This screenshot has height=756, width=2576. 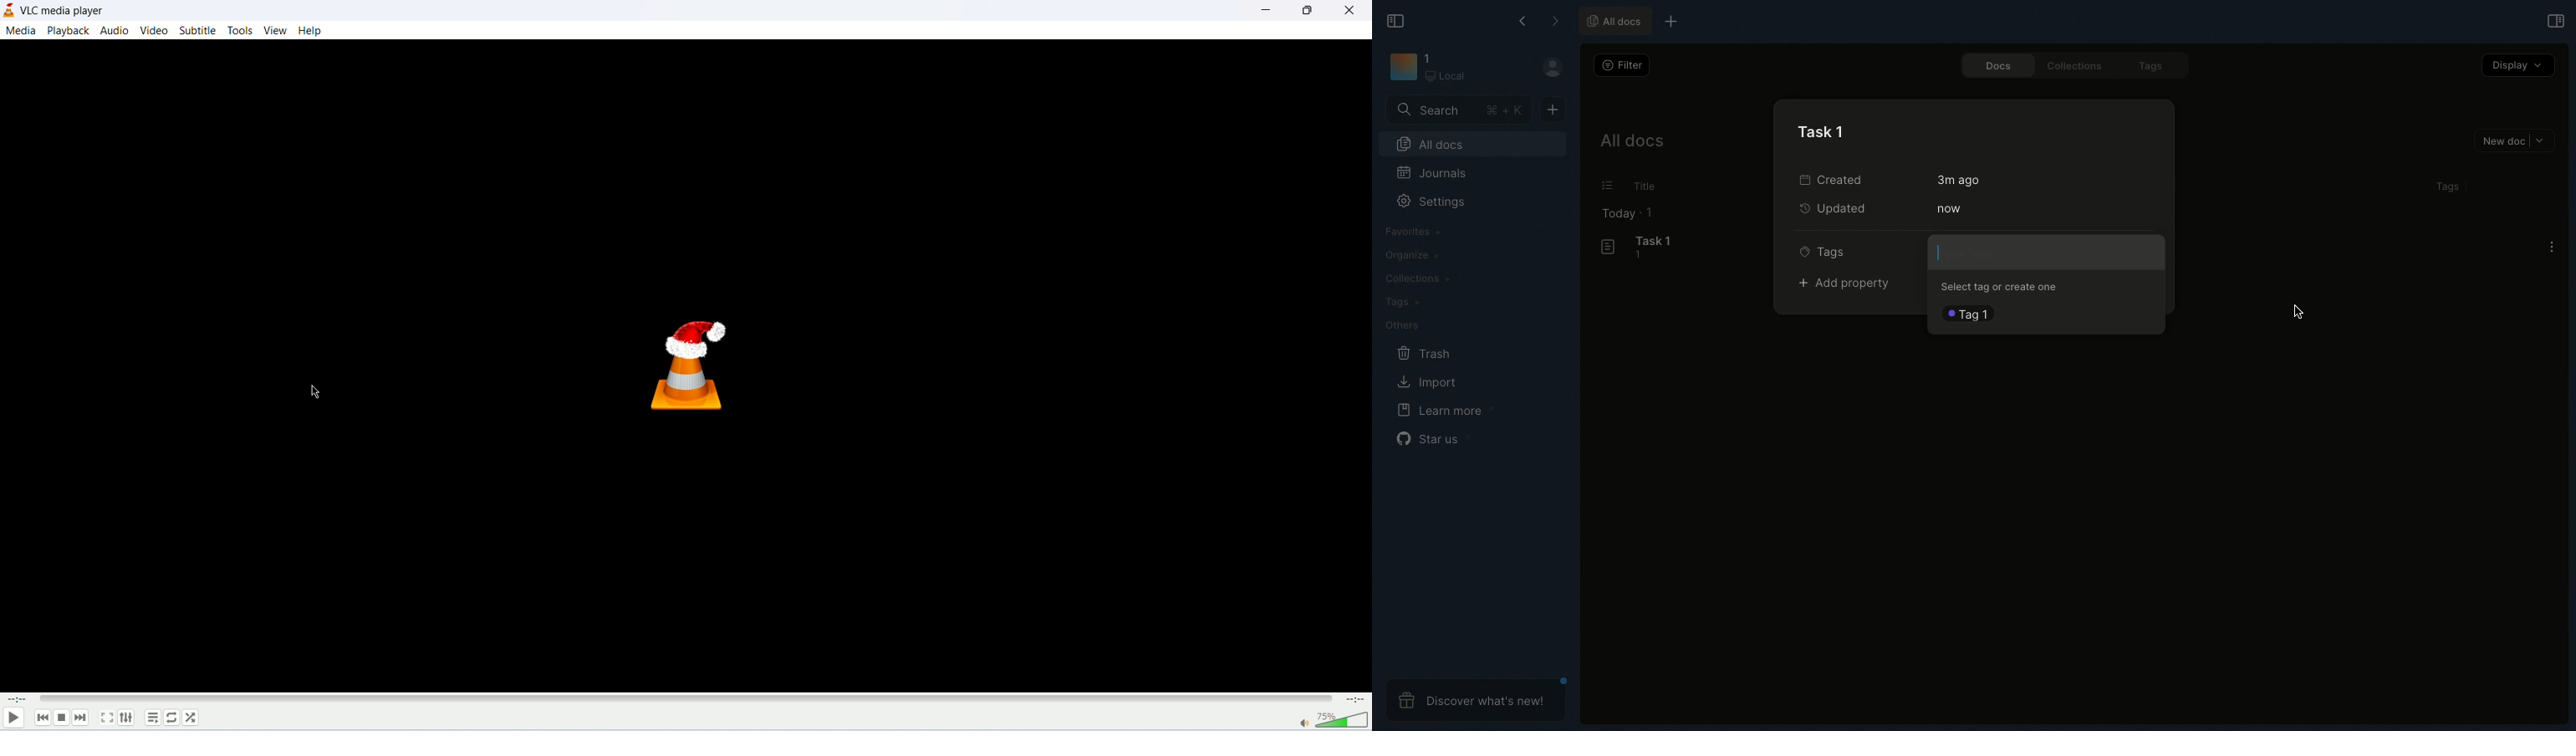 What do you see at coordinates (2076, 66) in the screenshot?
I see `Collections` at bounding box center [2076, 66].